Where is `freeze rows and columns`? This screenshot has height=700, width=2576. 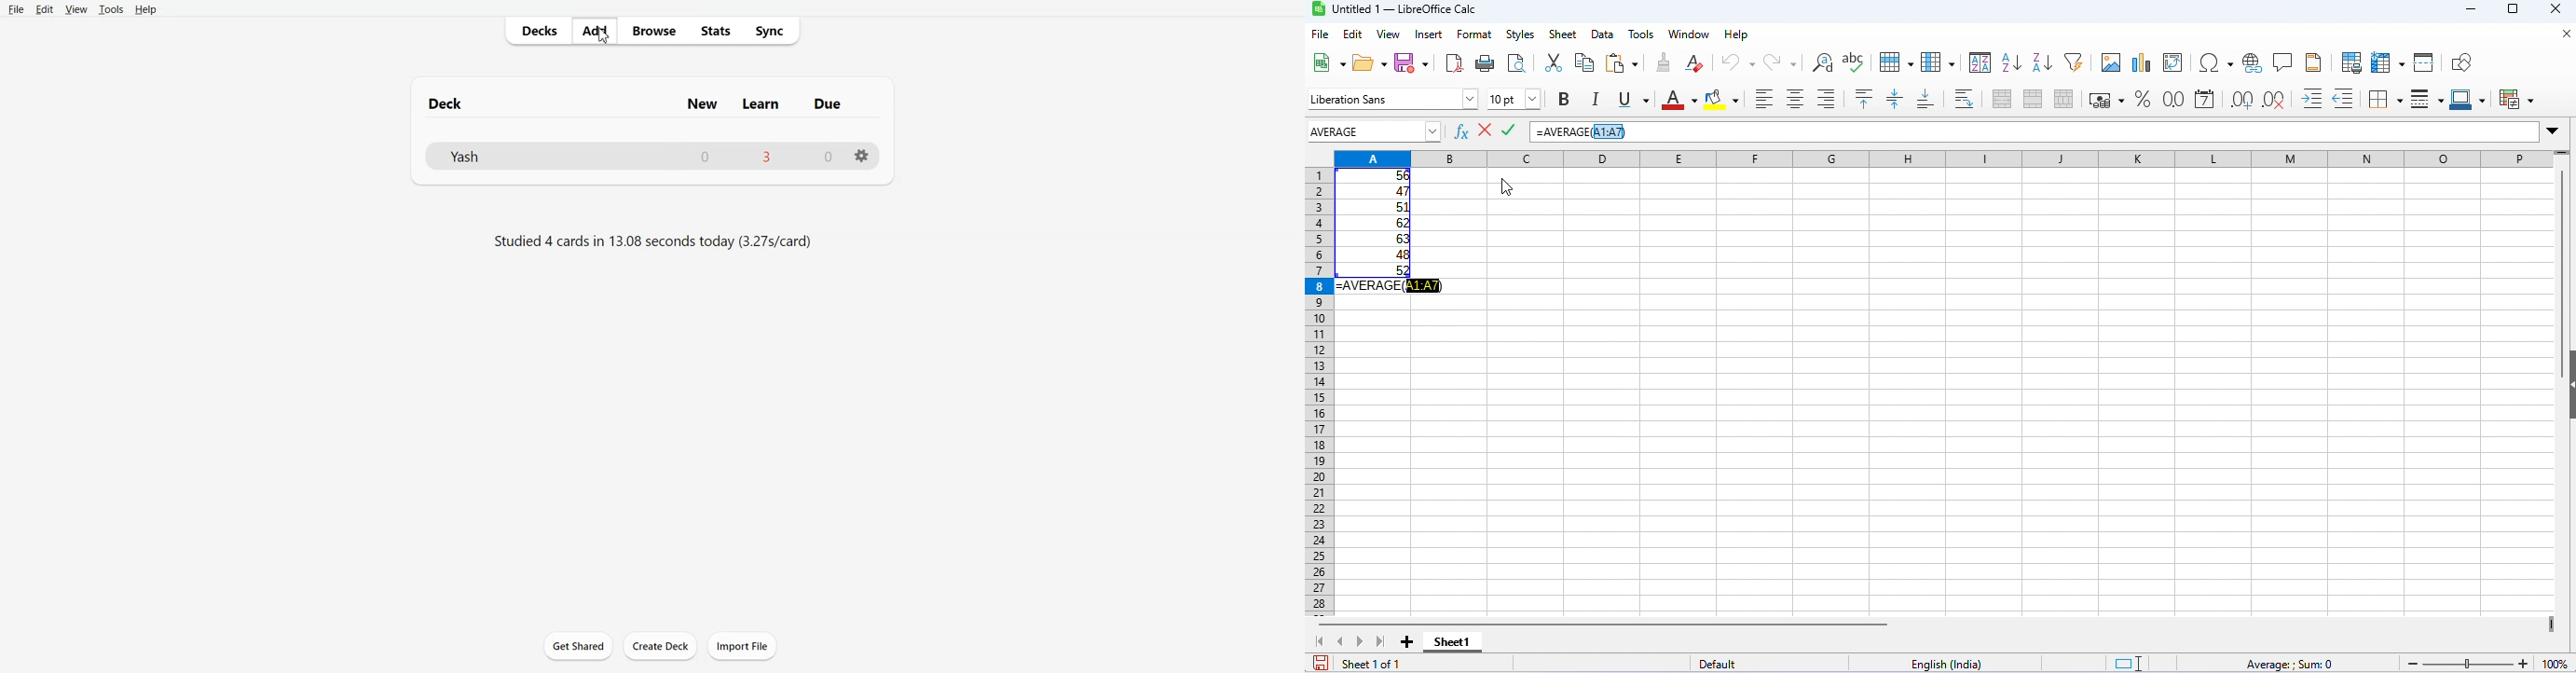 freeze rows and columns is located at coordinates (2390, 62).